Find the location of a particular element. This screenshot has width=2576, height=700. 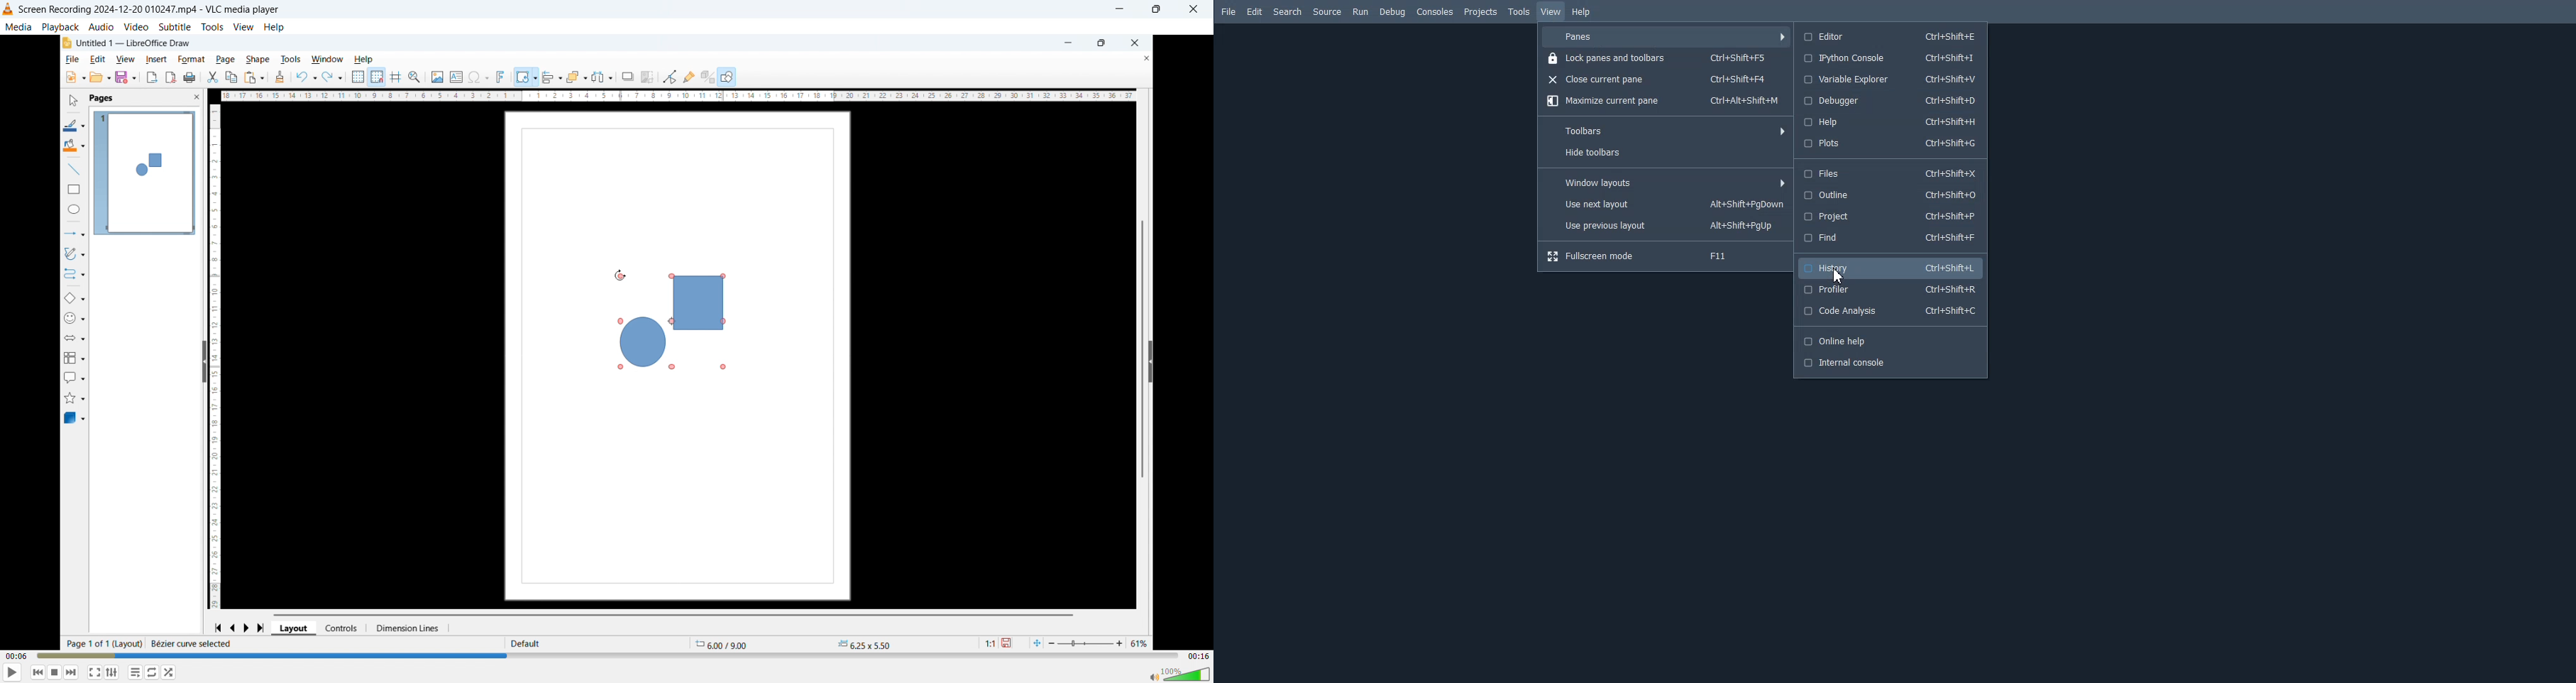

Playback  is located at coordinates (61, 27).